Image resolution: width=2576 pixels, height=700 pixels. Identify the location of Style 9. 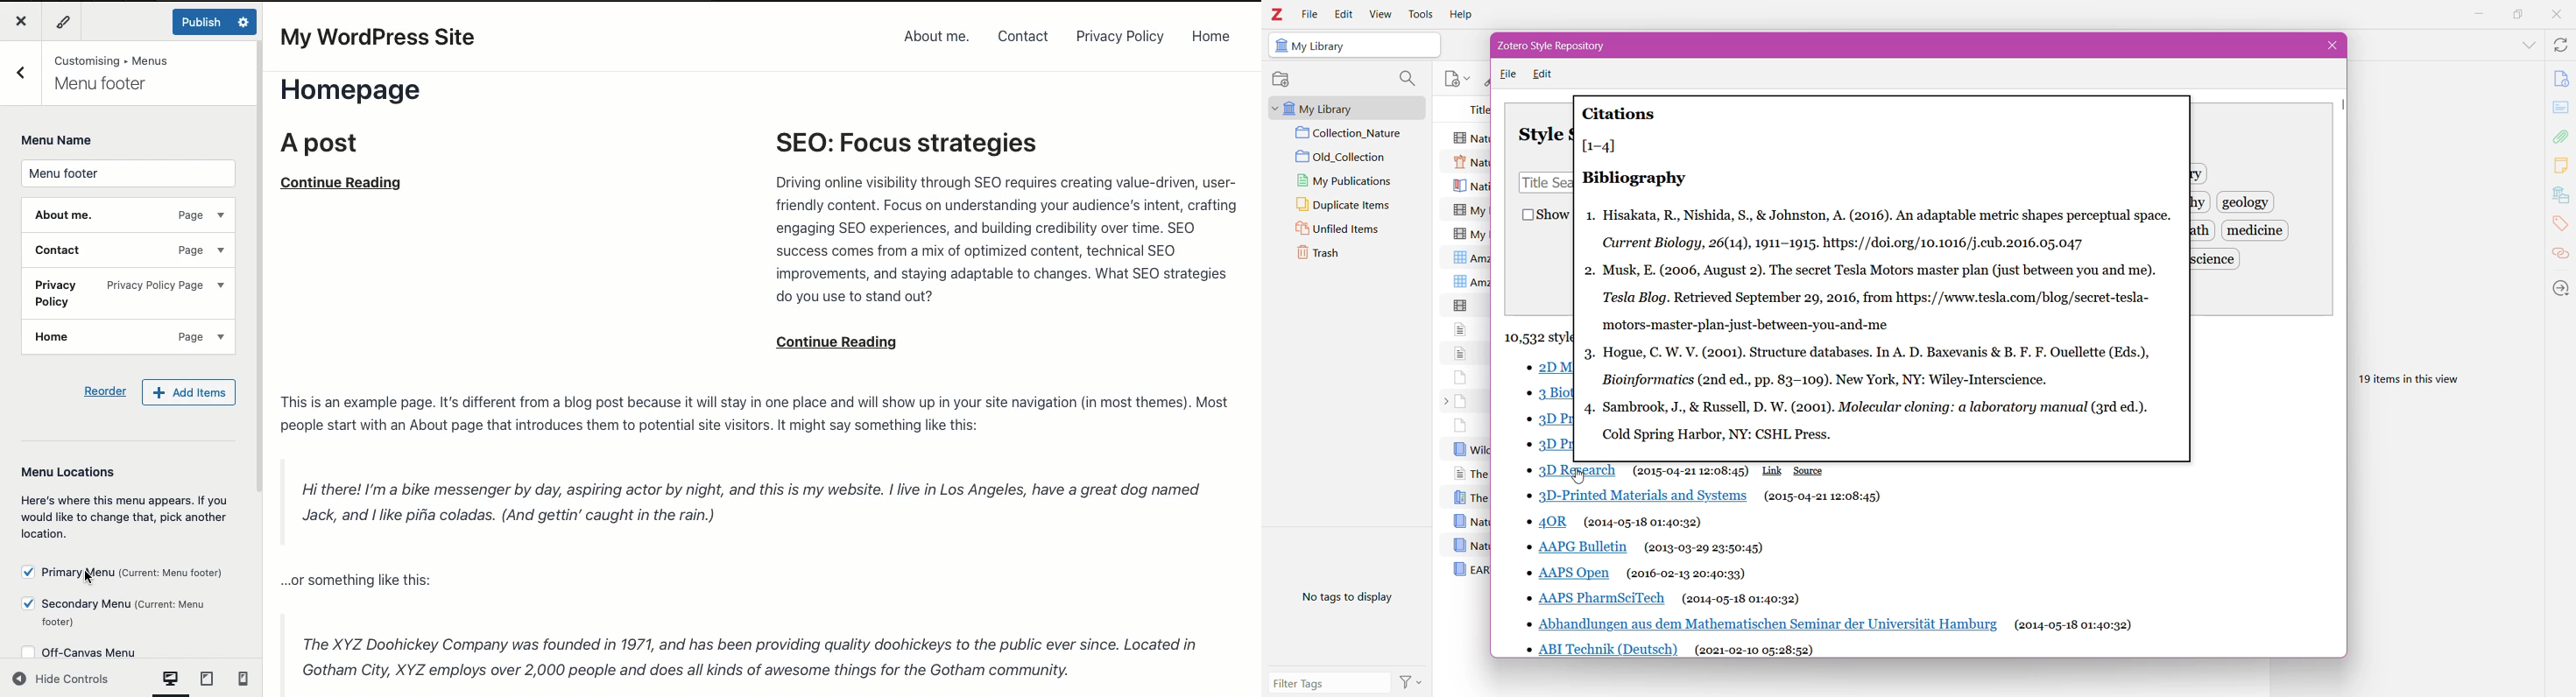
(1571, 574).